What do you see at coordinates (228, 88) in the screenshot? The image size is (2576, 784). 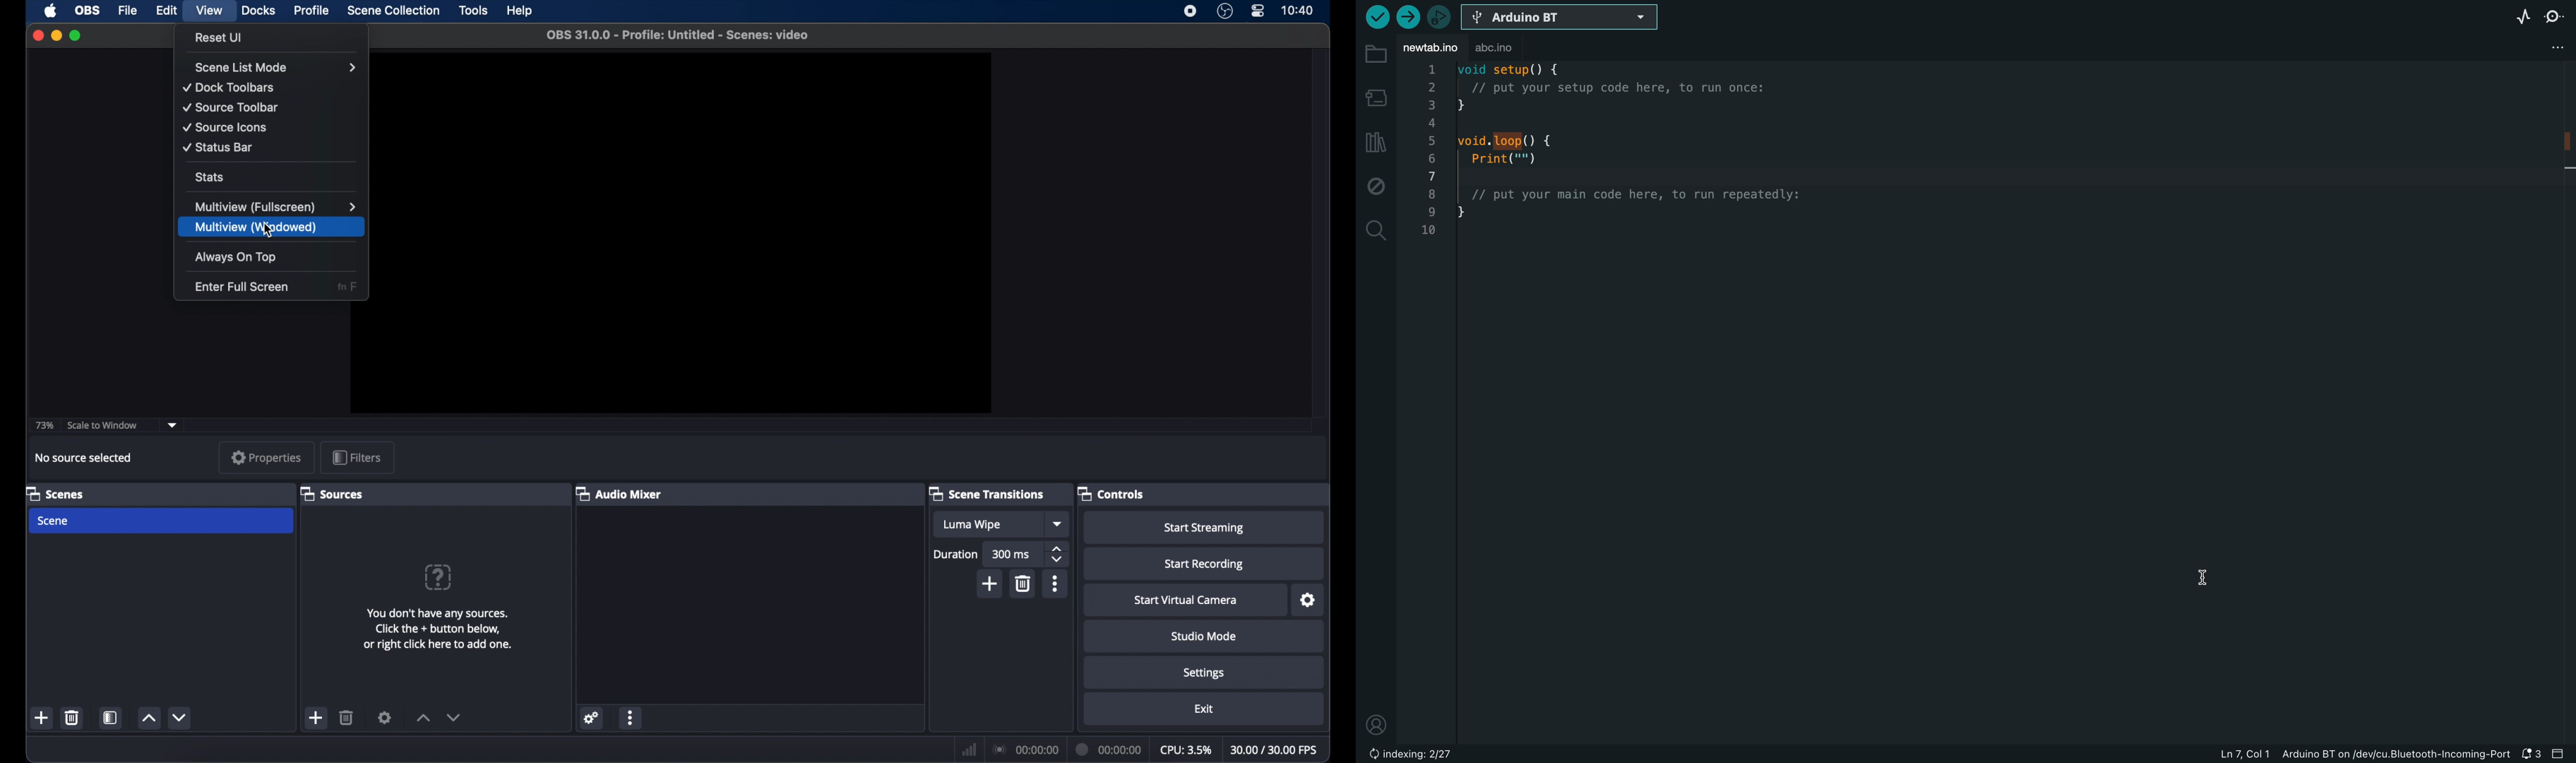 I see `dock toolbars` at bounding box center [228, 88].